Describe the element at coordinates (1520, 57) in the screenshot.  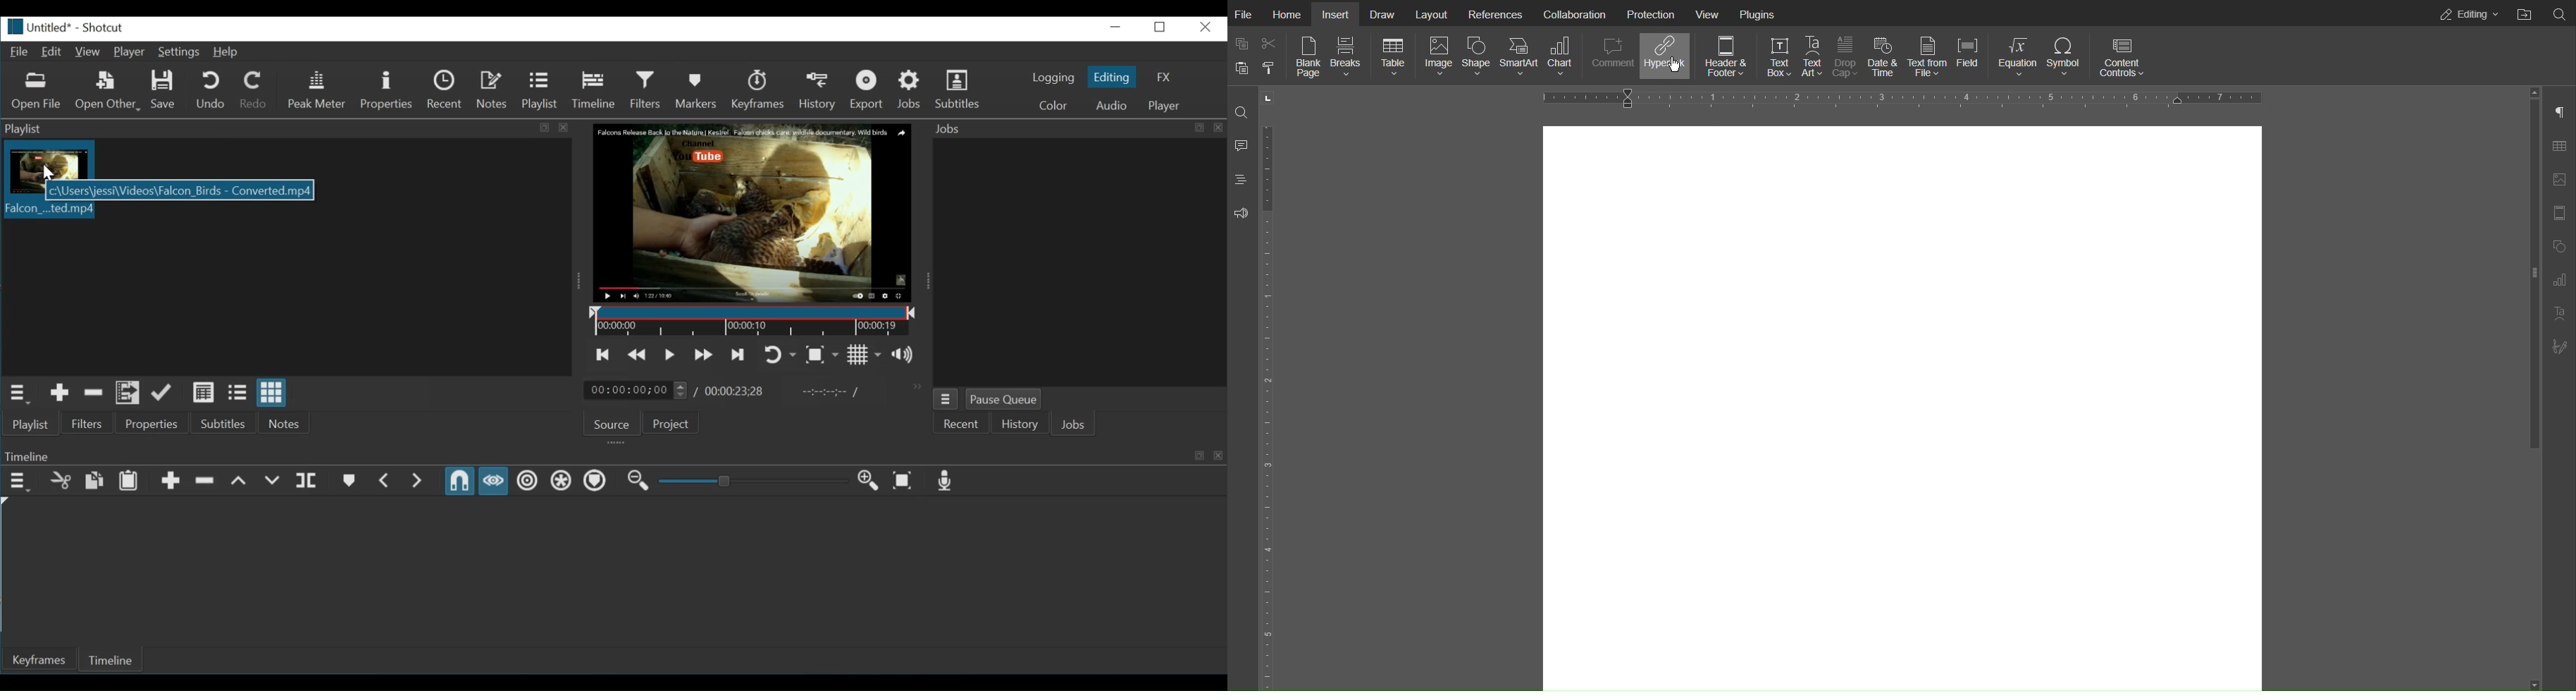
I see `SmartArt` at that location.